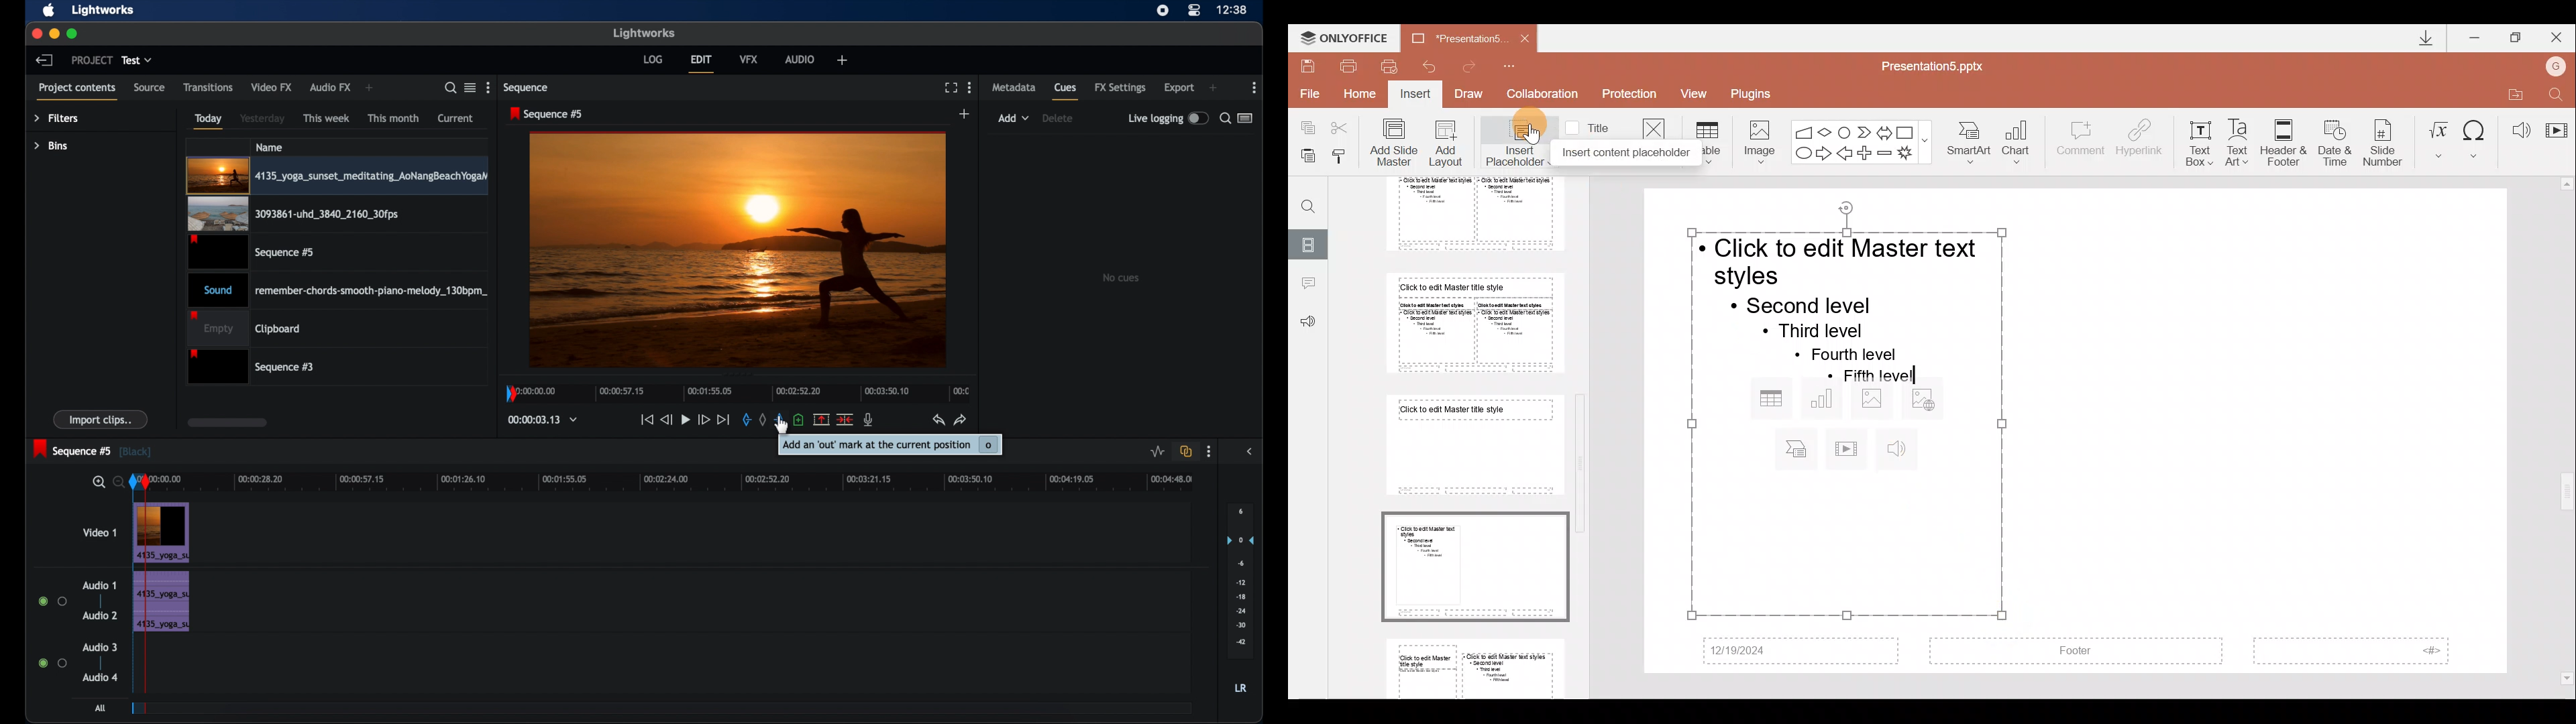  I want to click on add dropdown, so click(1014, 118).